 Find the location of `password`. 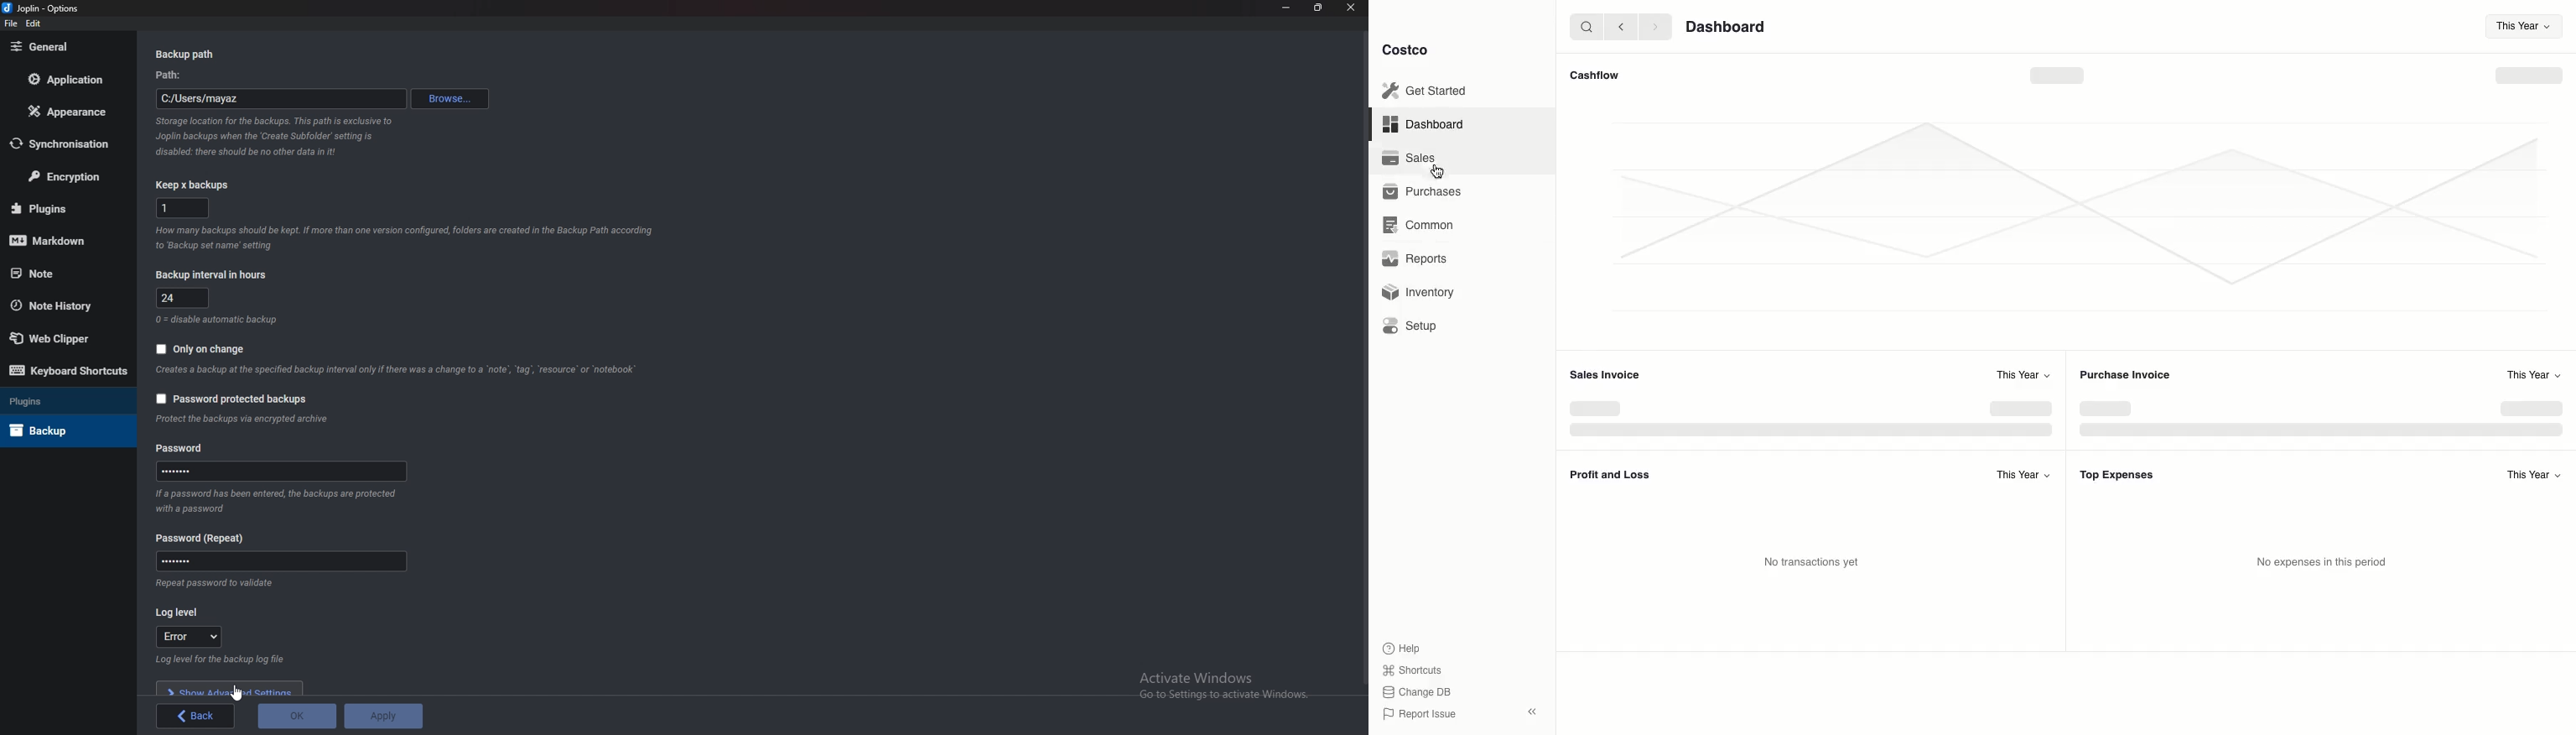

password is located at coordinates (205, 538).